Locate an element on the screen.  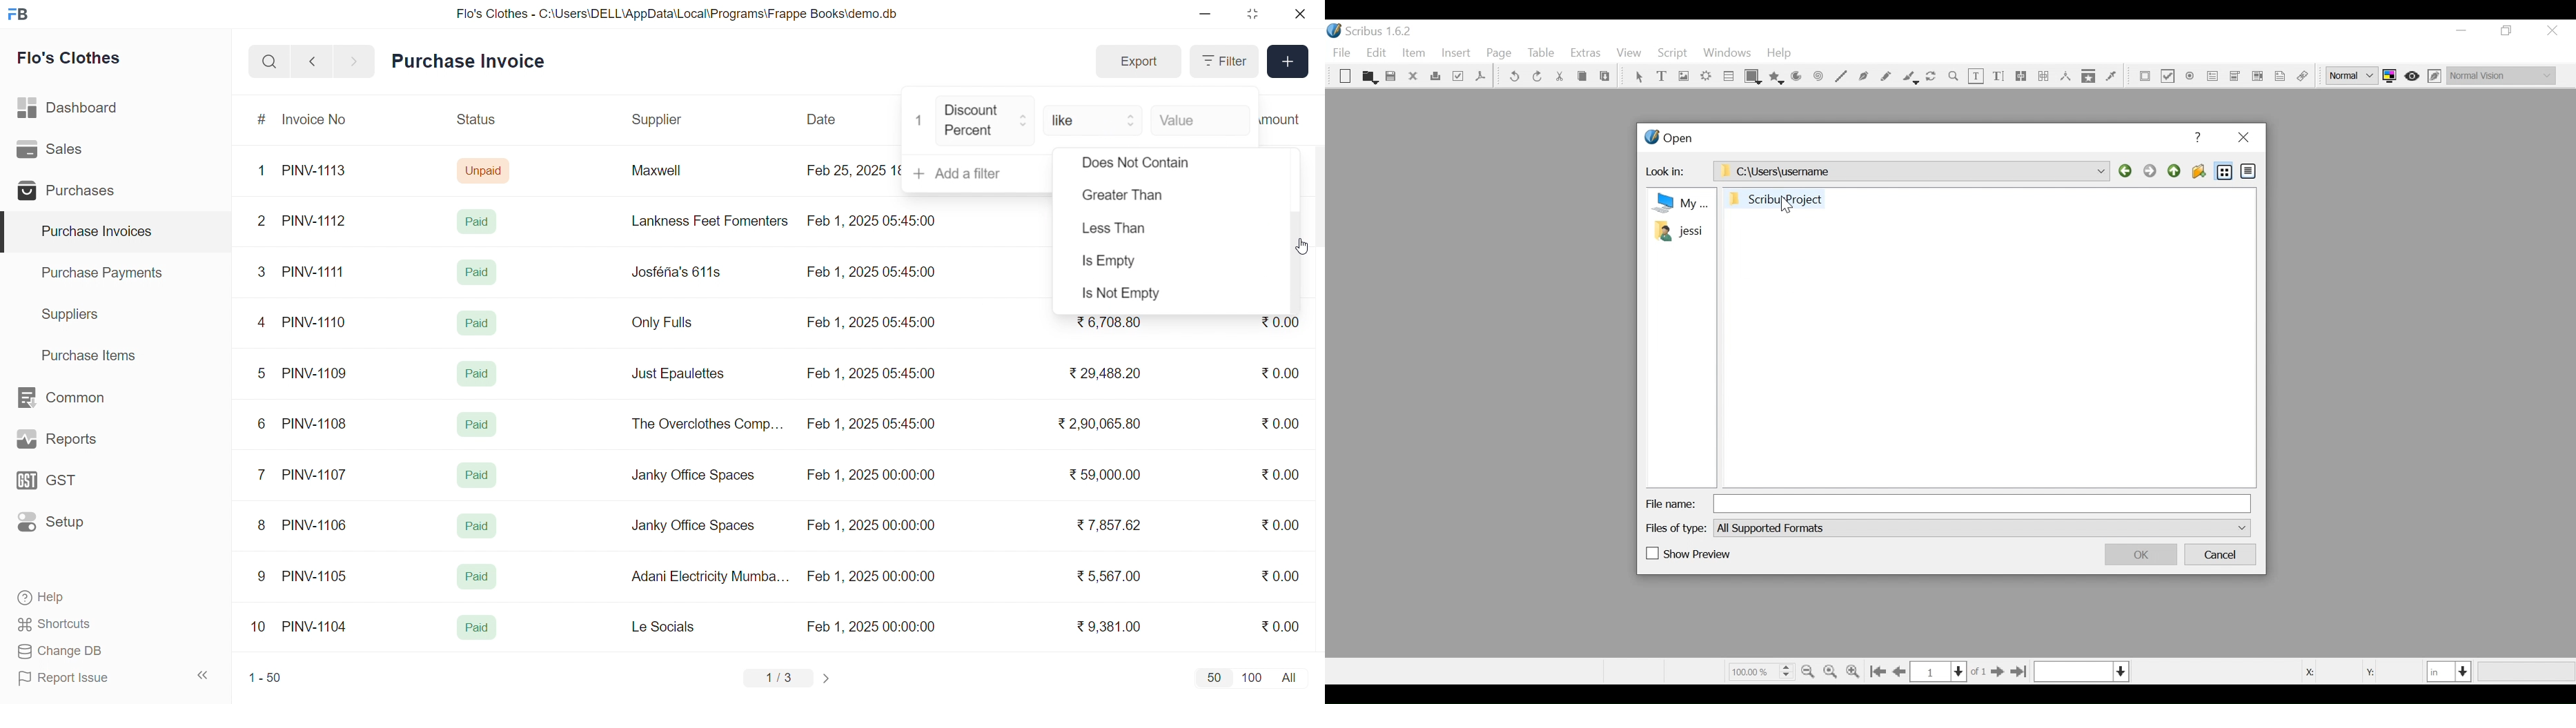
navigate forward is located at coordinates (355, 60).